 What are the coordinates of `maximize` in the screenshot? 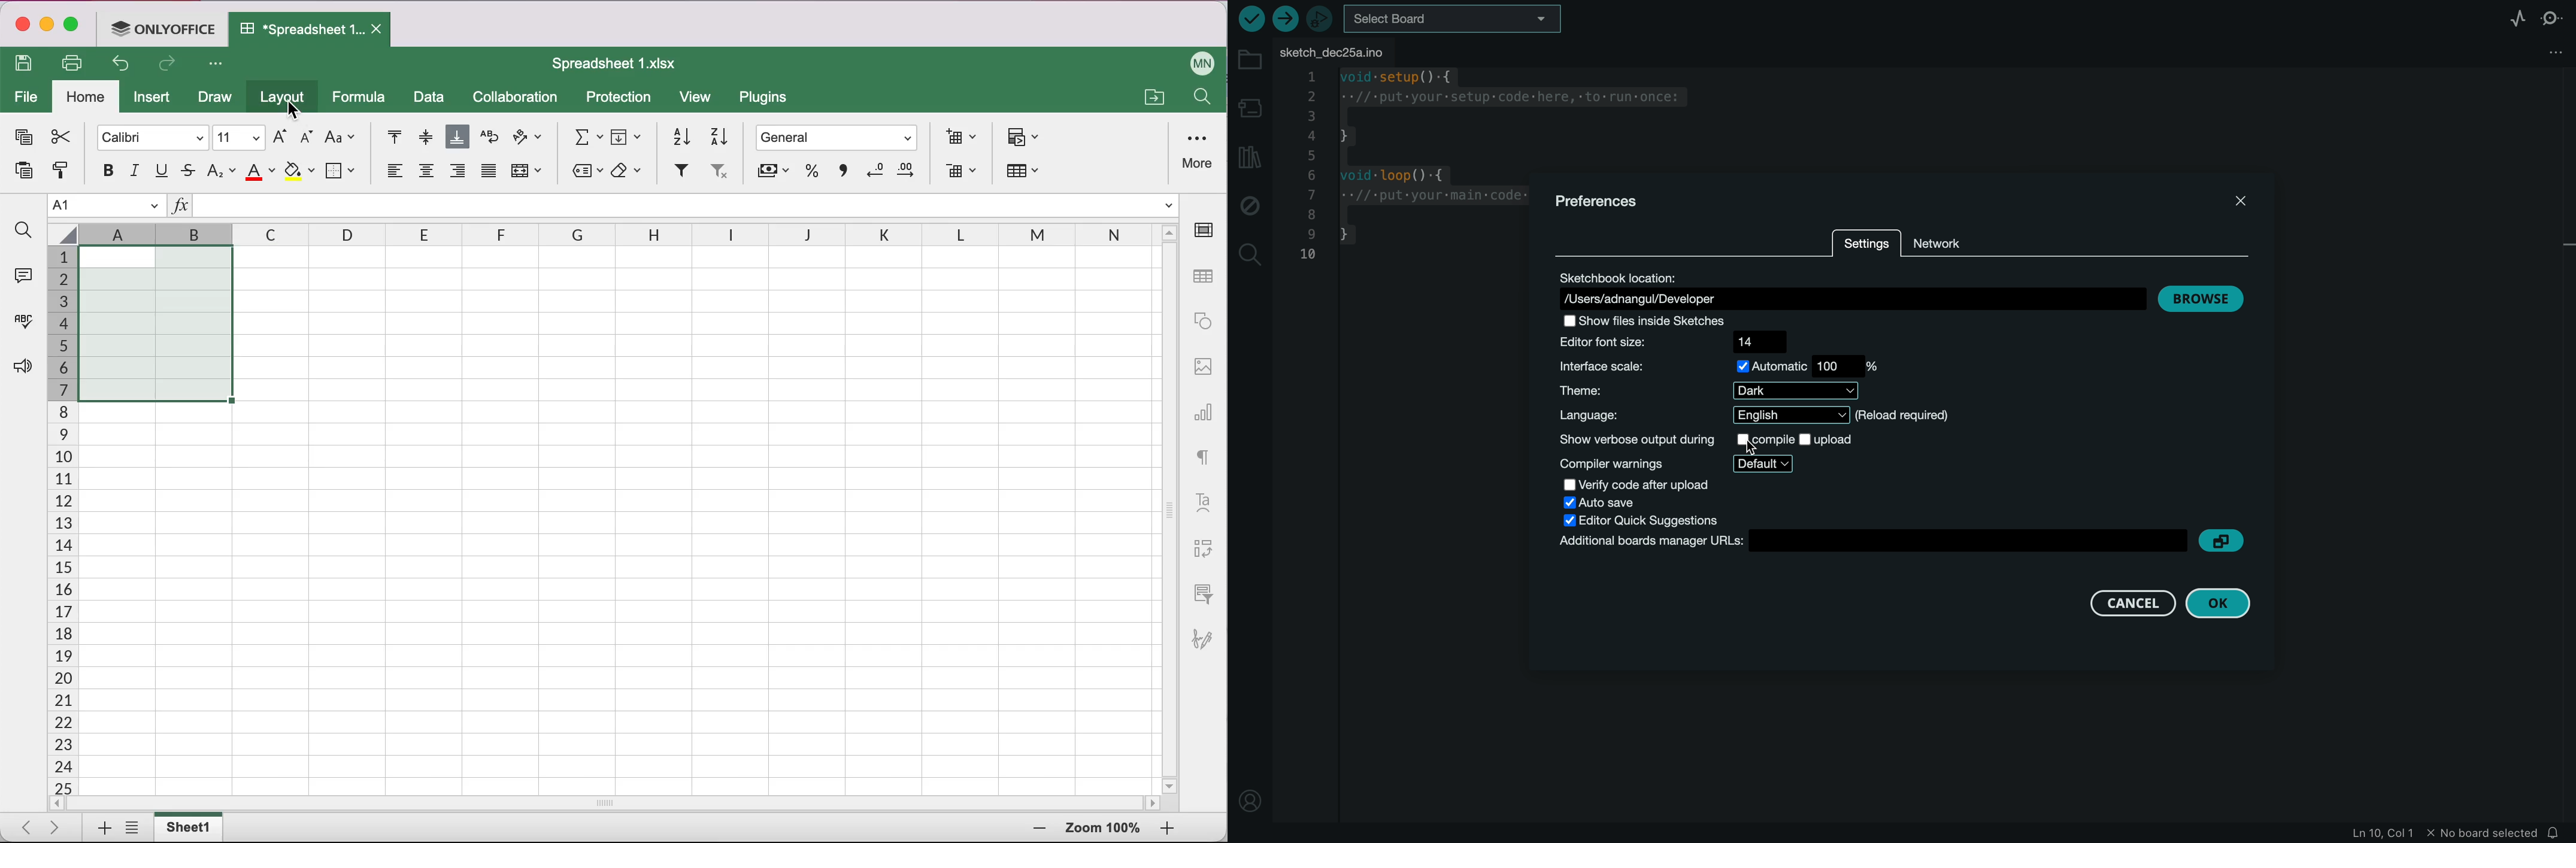 It's located at (75, 27).